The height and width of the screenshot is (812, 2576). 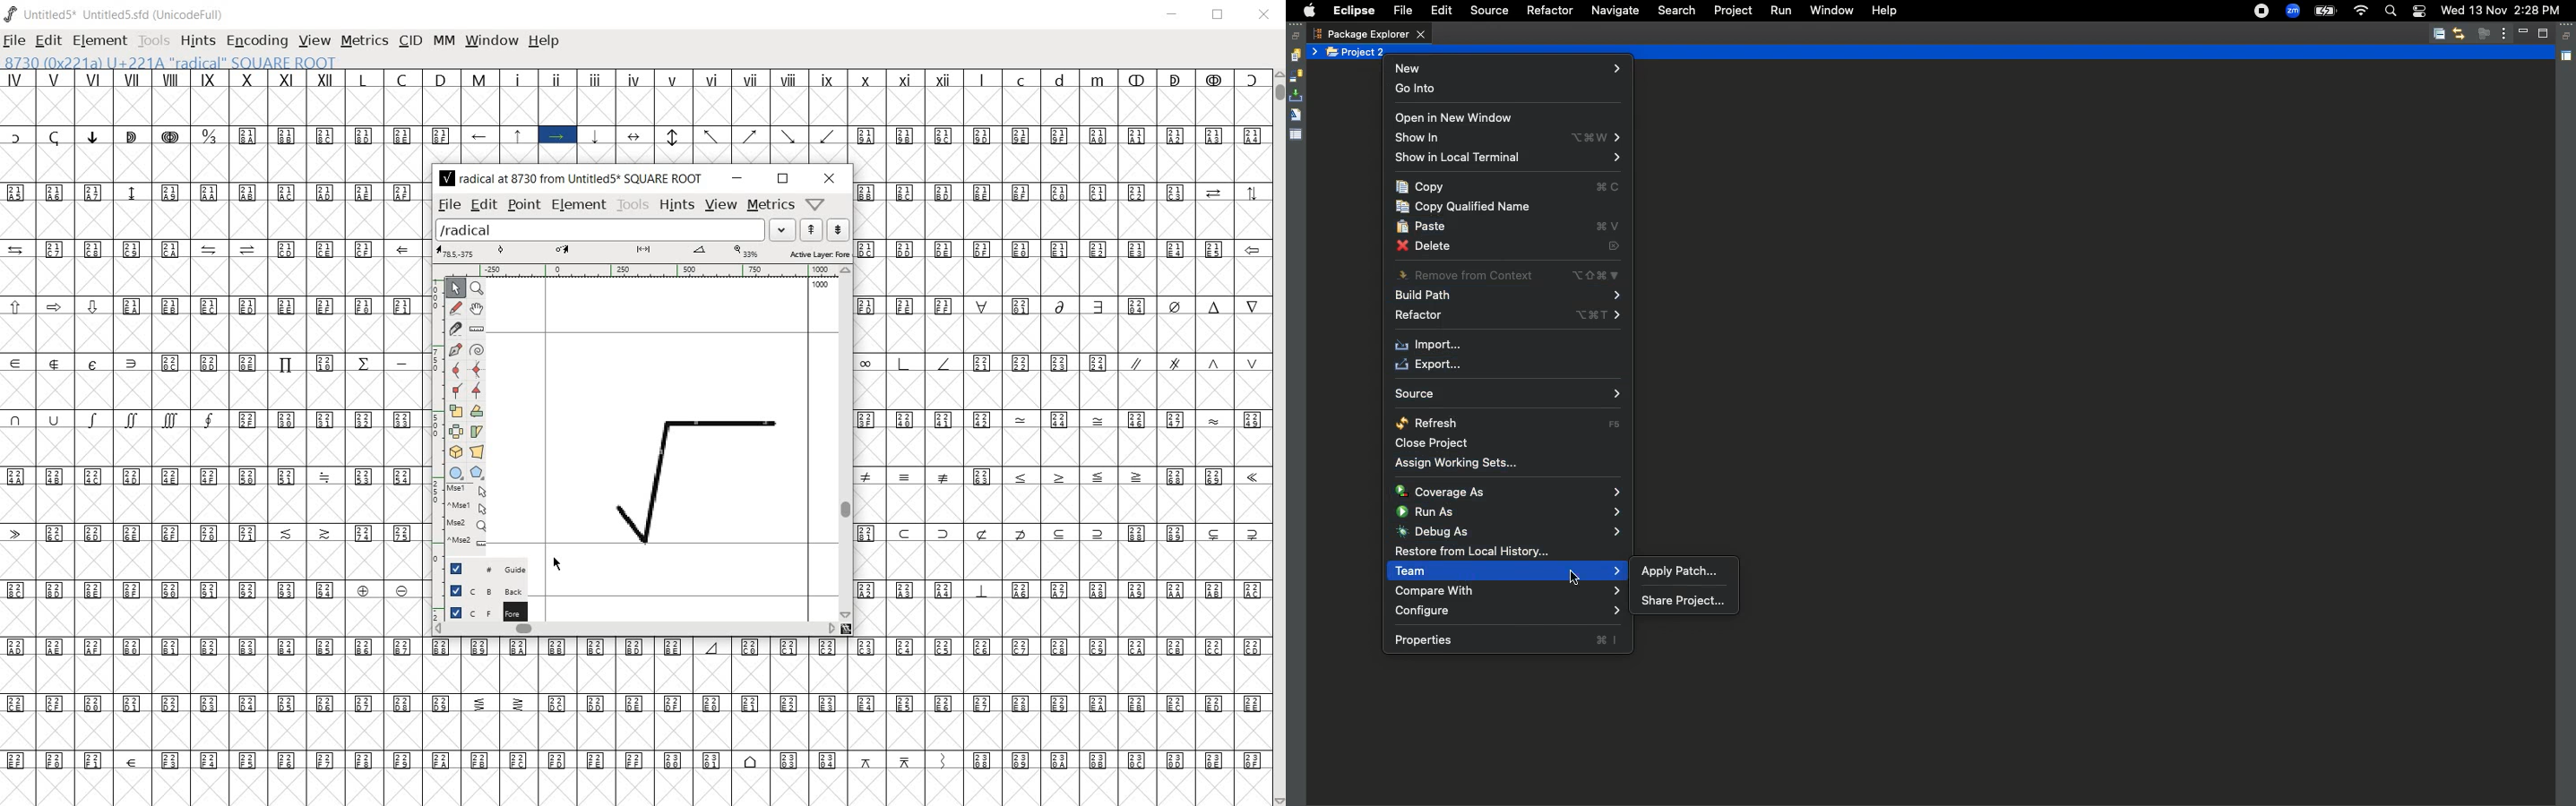 What do you see at coordinates (1462, 462) in the screenshot?
I see `Assign working sets` at bounding box center [1462, 462].